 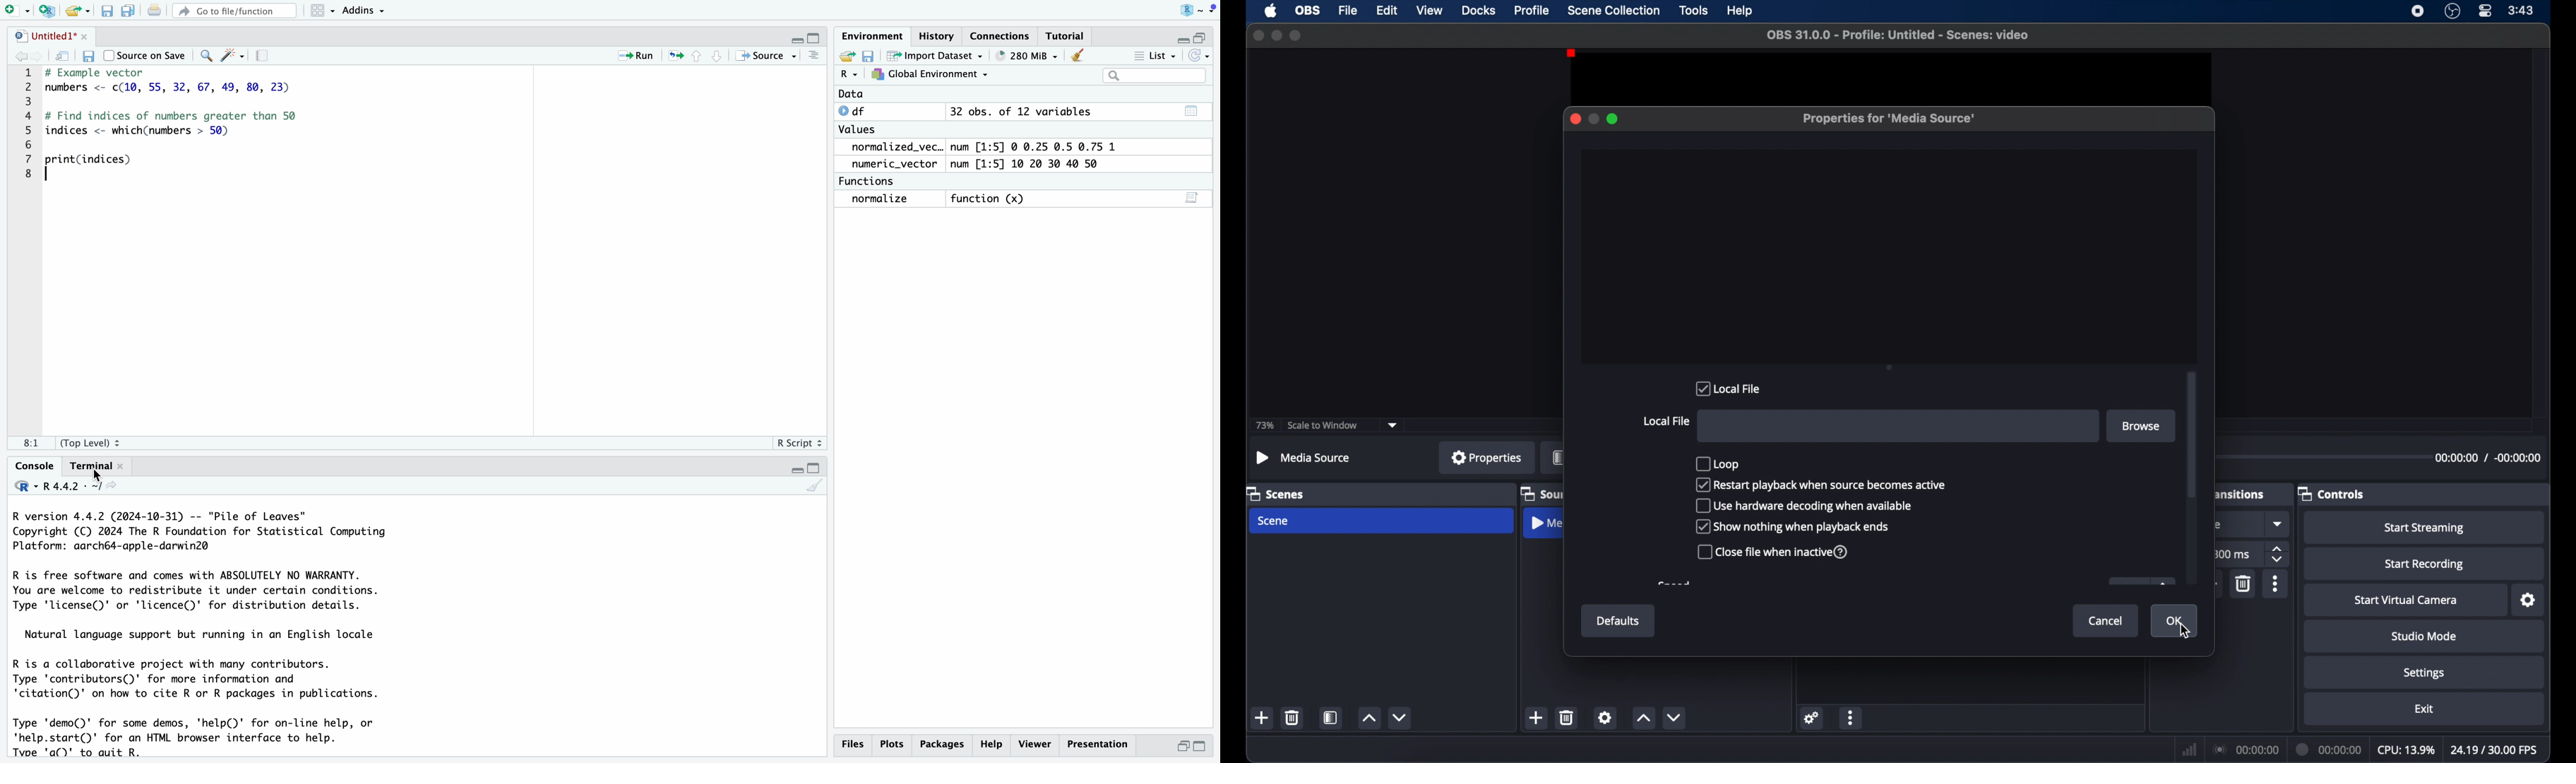 What do you see at coordinates (127, 10) in the screenshot?
I see `save all open document` at bounding box center [127, 10].